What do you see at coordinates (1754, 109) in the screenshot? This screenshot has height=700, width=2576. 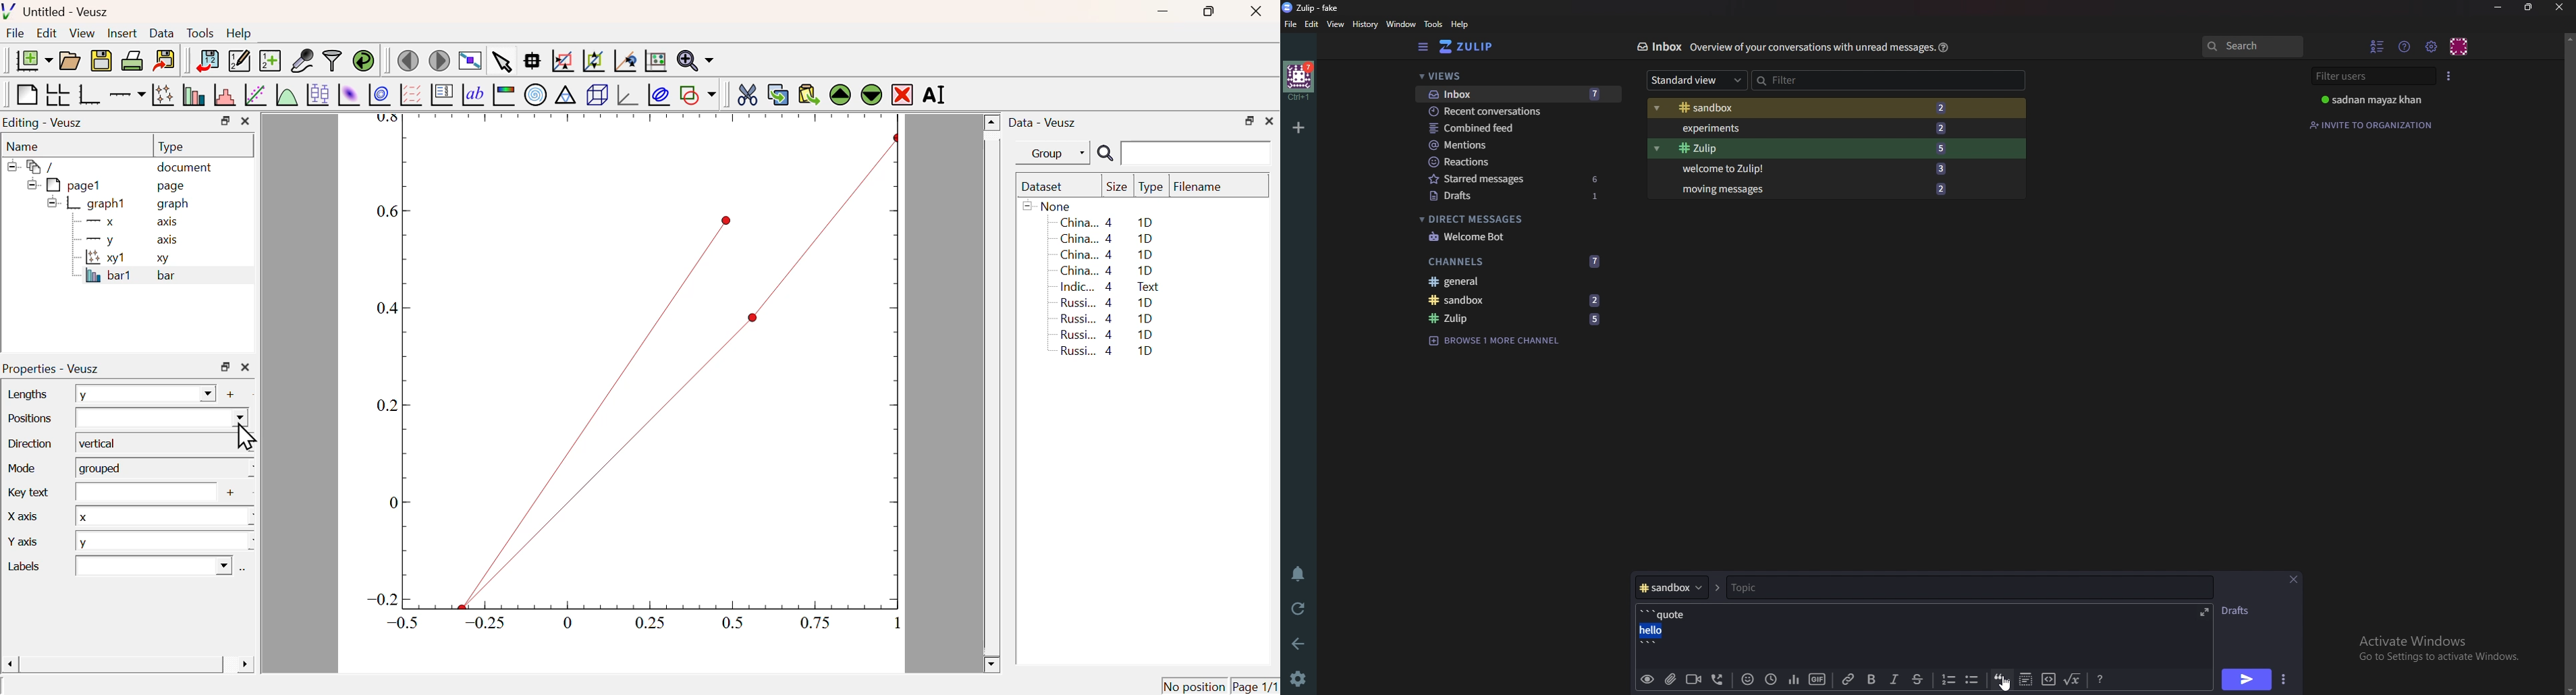 I see `# Sandbox` at bounding box center [1754, 109].